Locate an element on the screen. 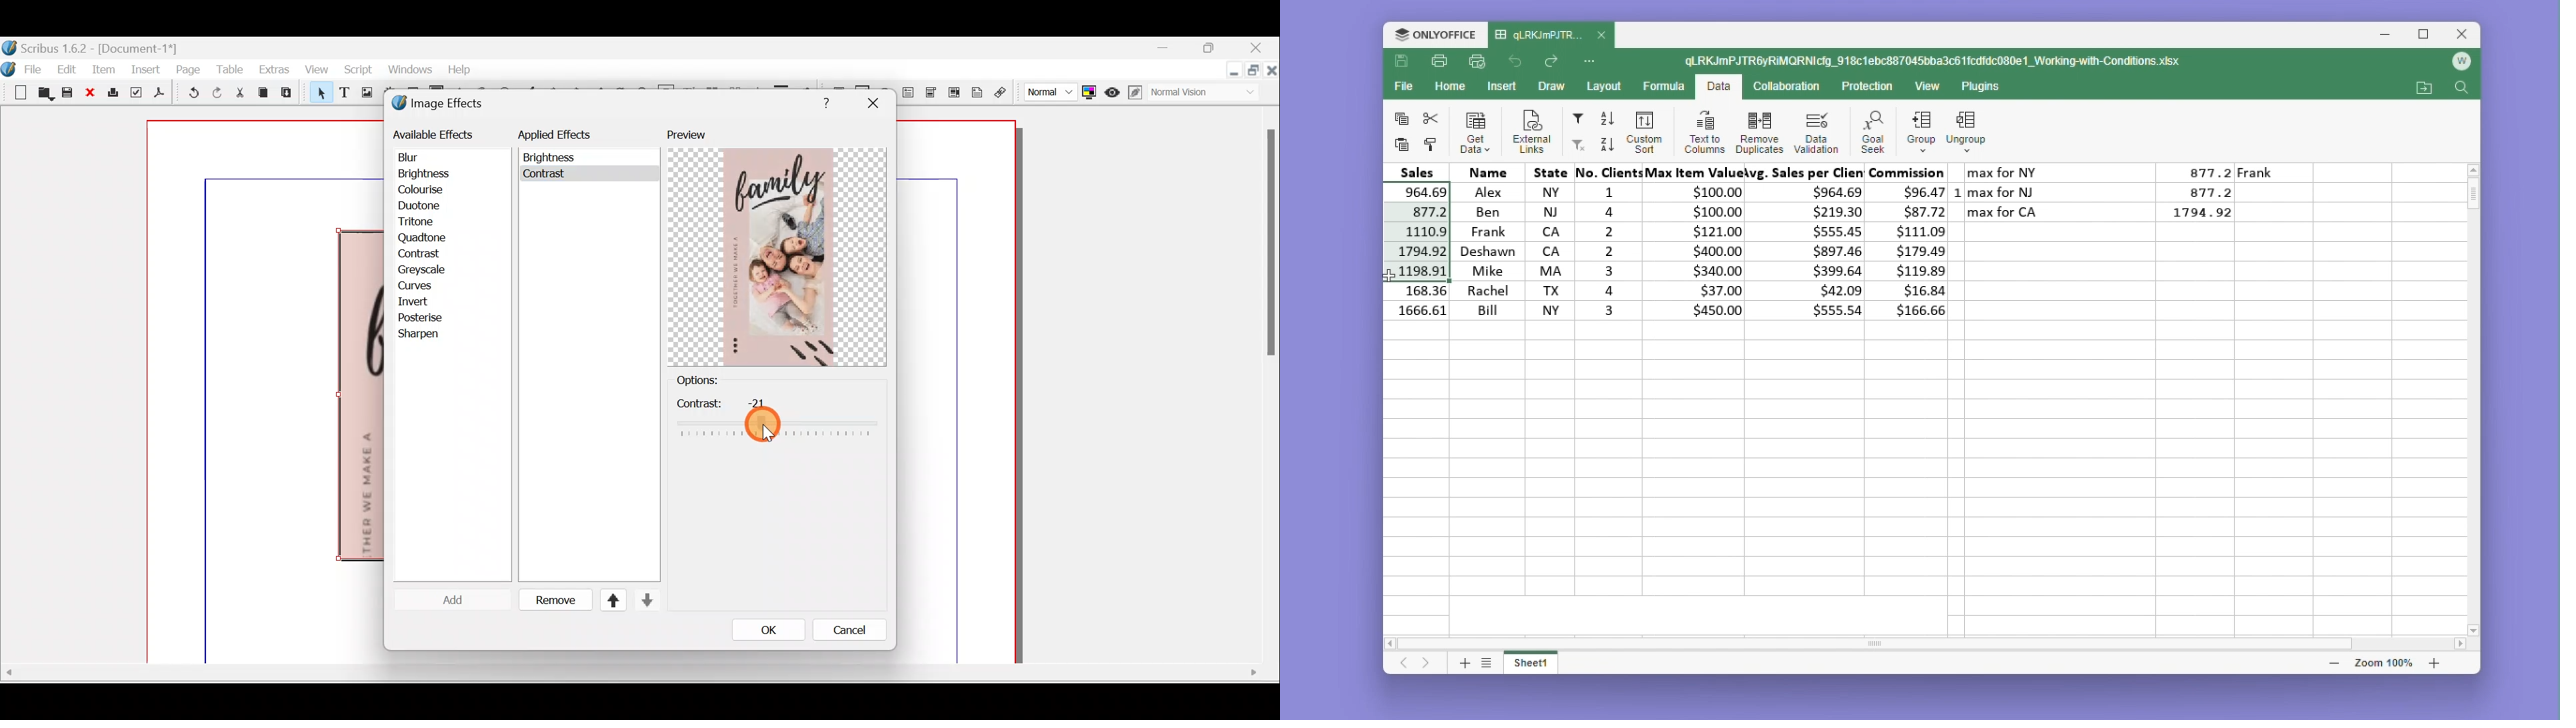 The image size is (2576, 728). Print file is located at coordinates (1438, 63).